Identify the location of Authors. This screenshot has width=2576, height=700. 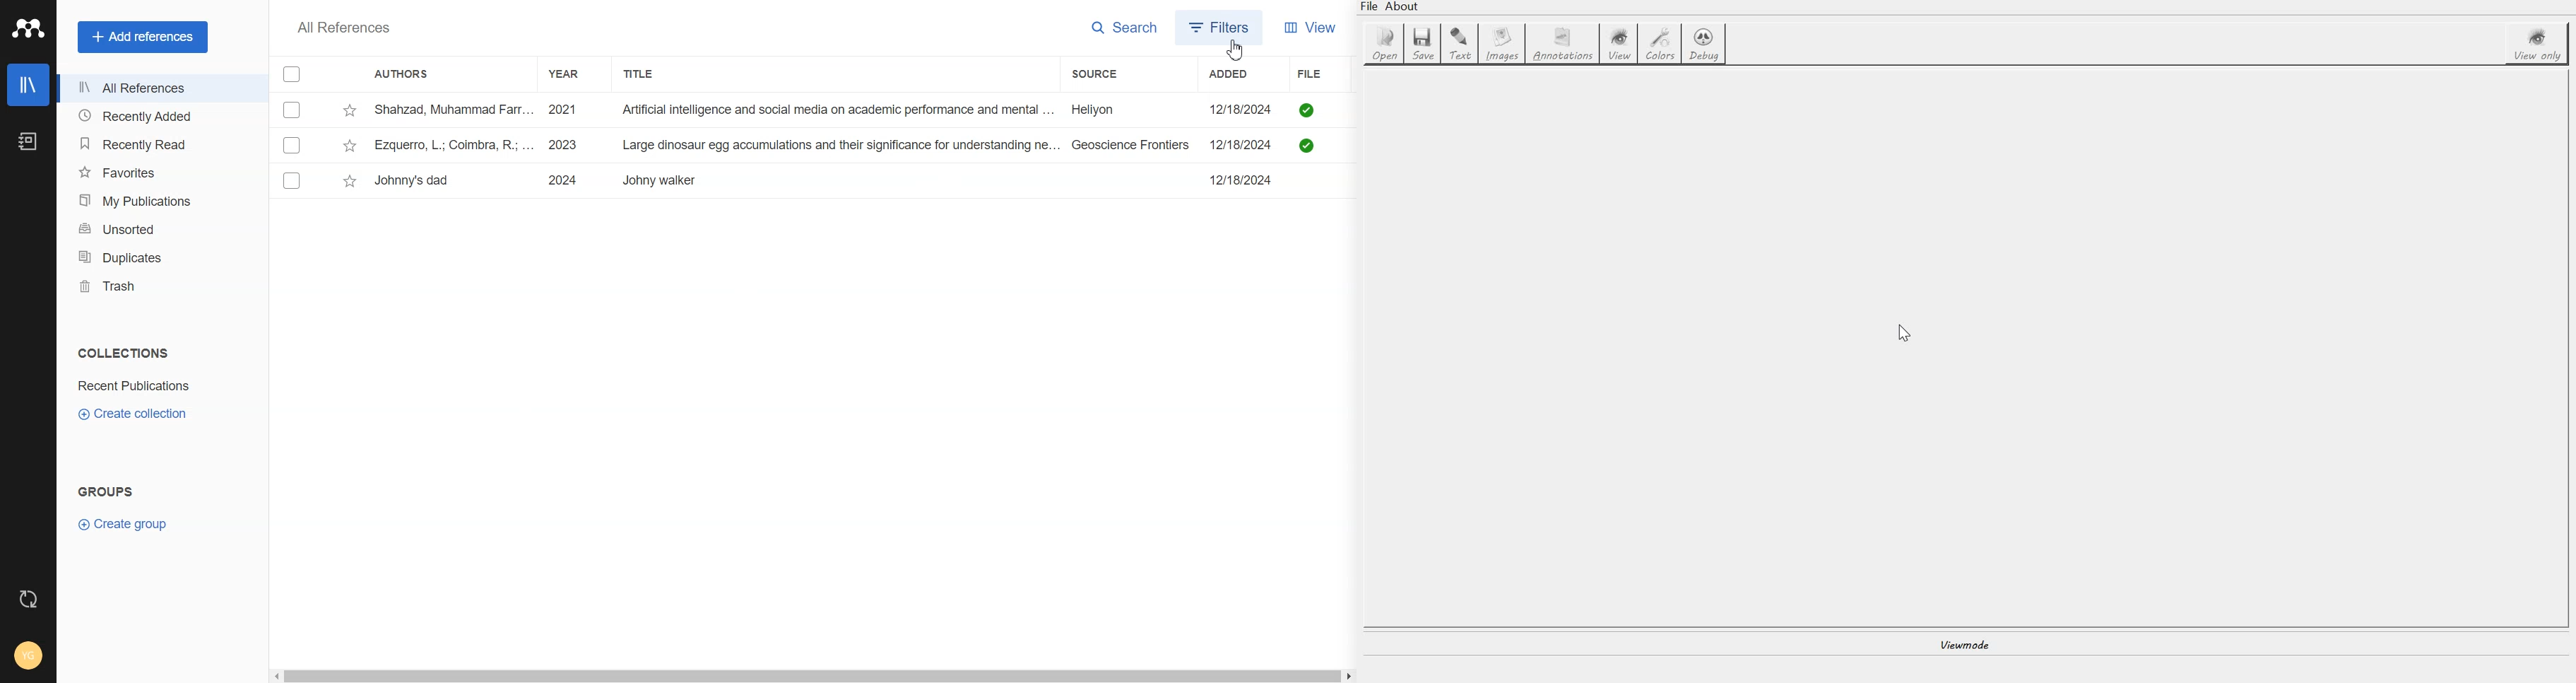
(408, 75).